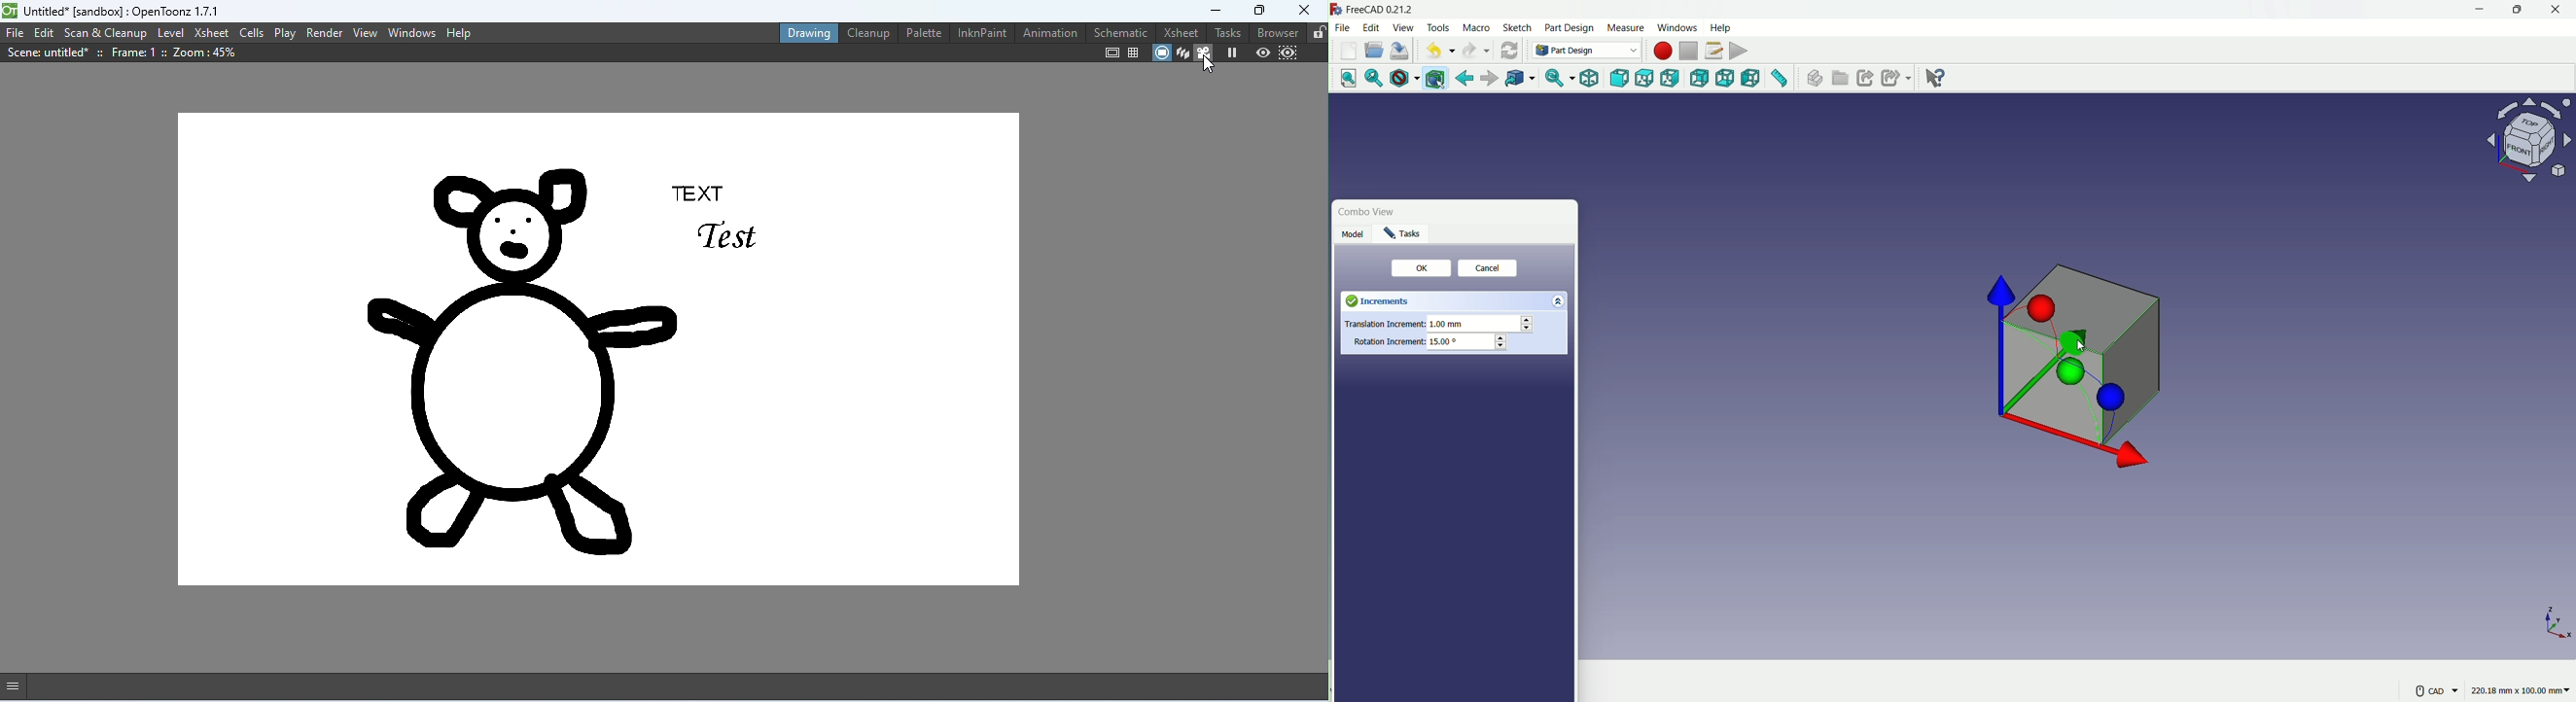 This screenshot has height=728, width=2576. What do you see at coordinates (1349, 51) in the screenshot?
I see `new file` at bounding box center [1349, 51].